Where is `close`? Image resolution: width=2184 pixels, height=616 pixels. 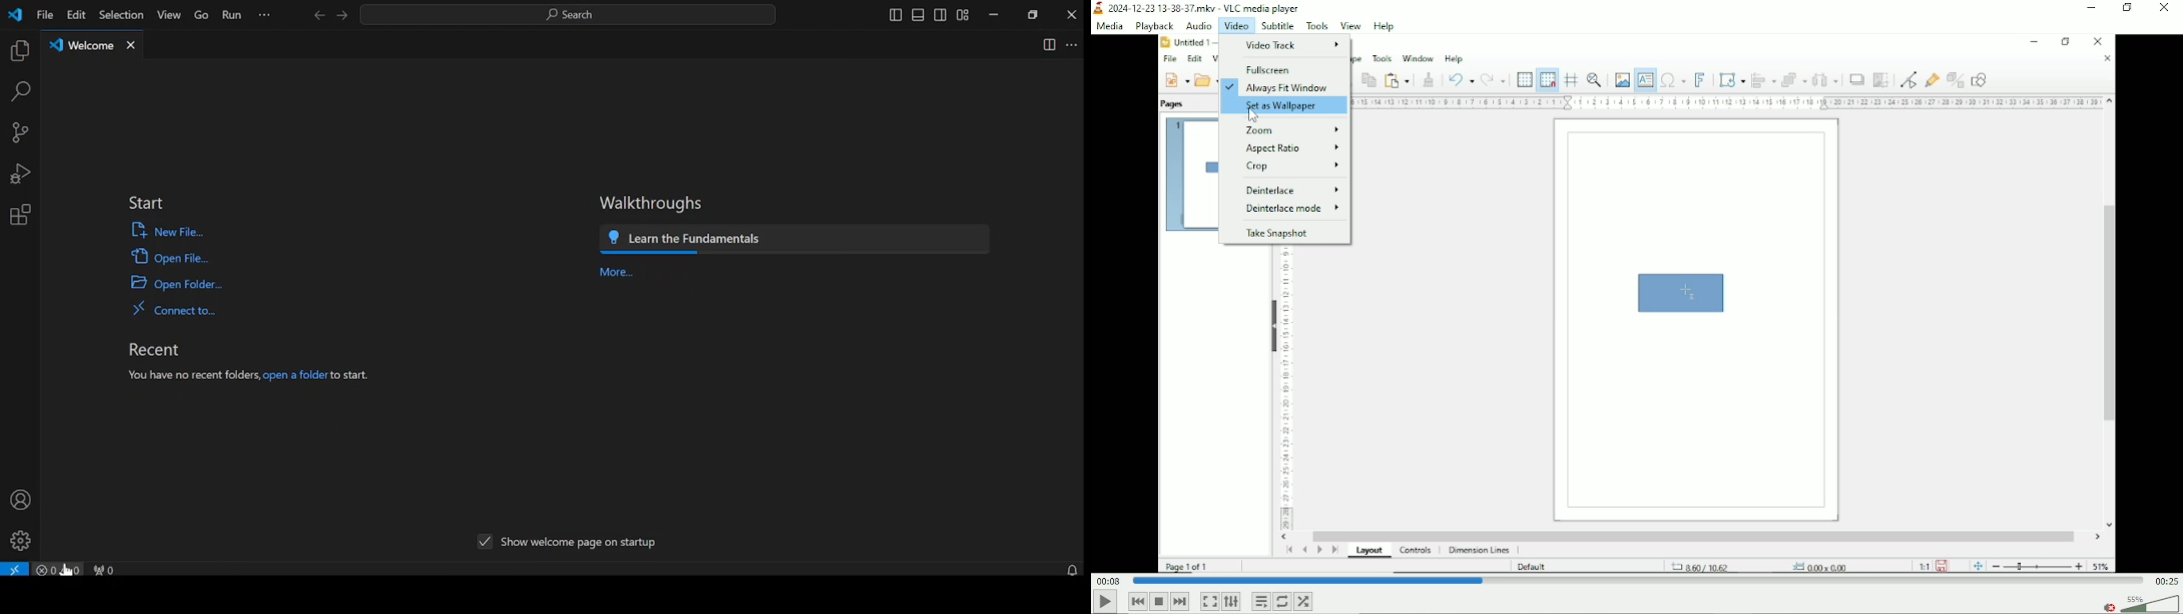 close is located at coordinates (1072, 14).